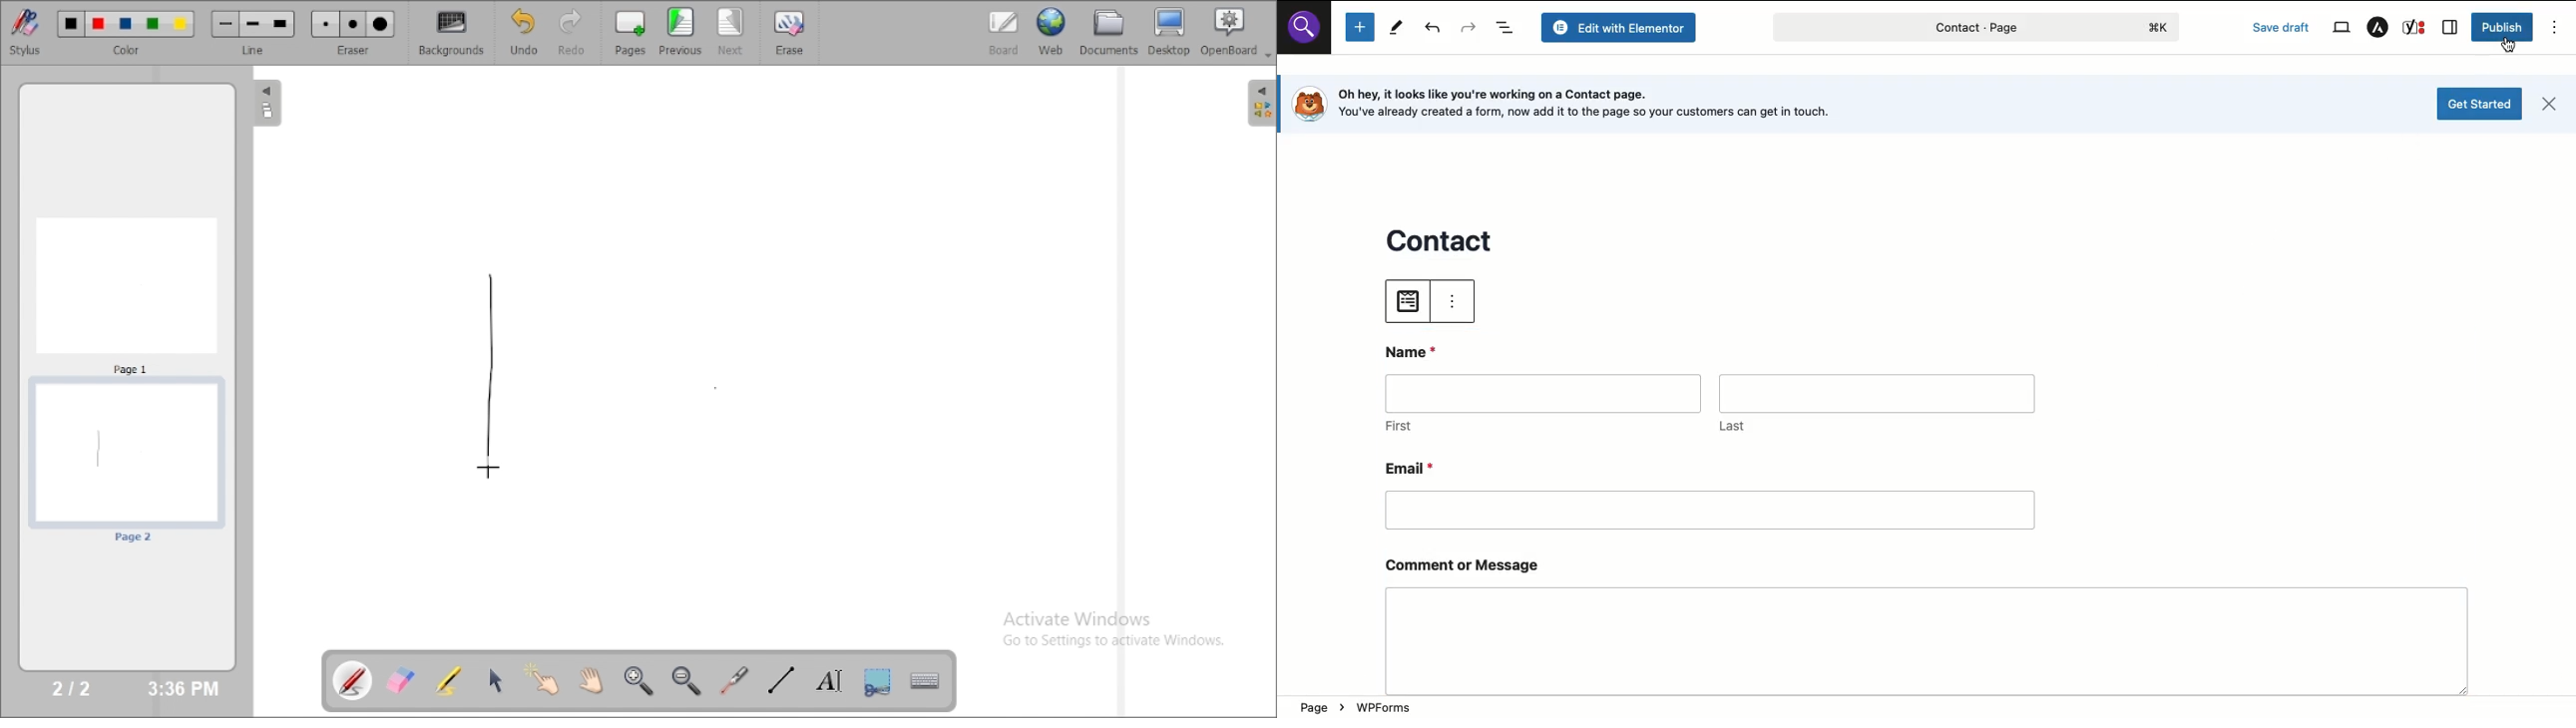  What do you see at coordinates (1052, 31) in the screenshot?
I see `web` at bounding box center [1052, 31].